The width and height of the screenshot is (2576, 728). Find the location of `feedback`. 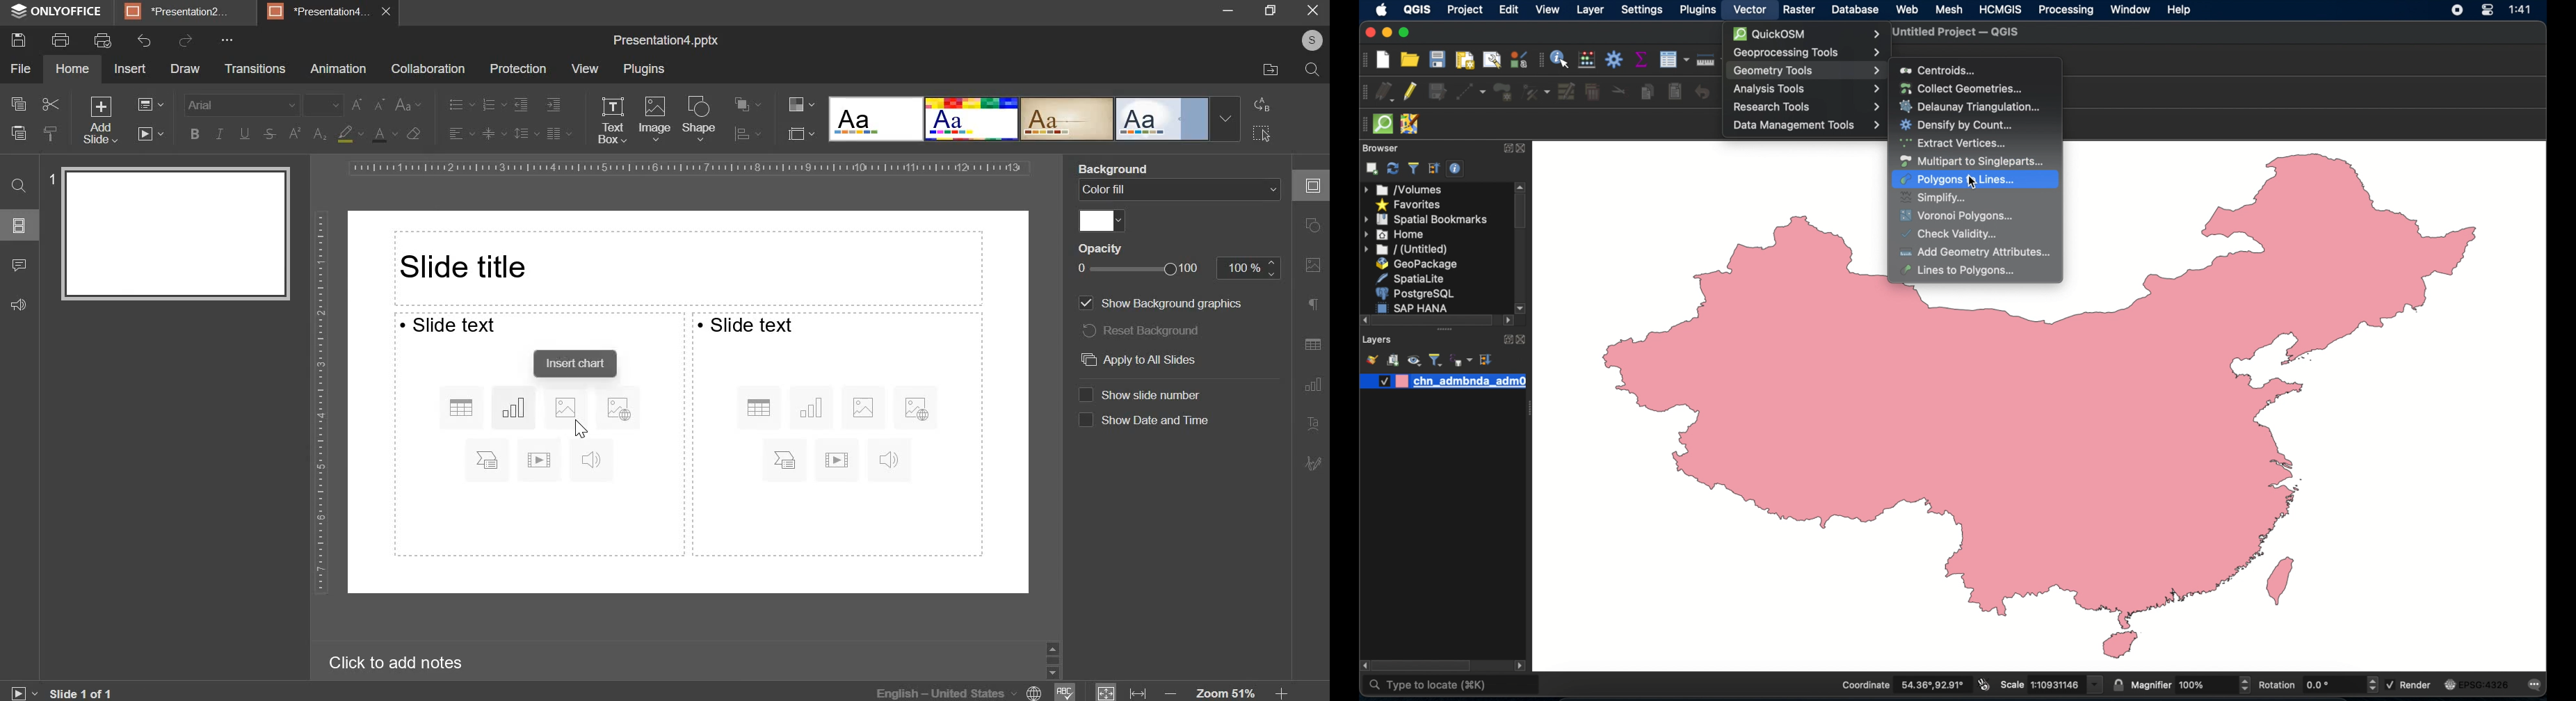

feedback is located at coordinates (19, 304).